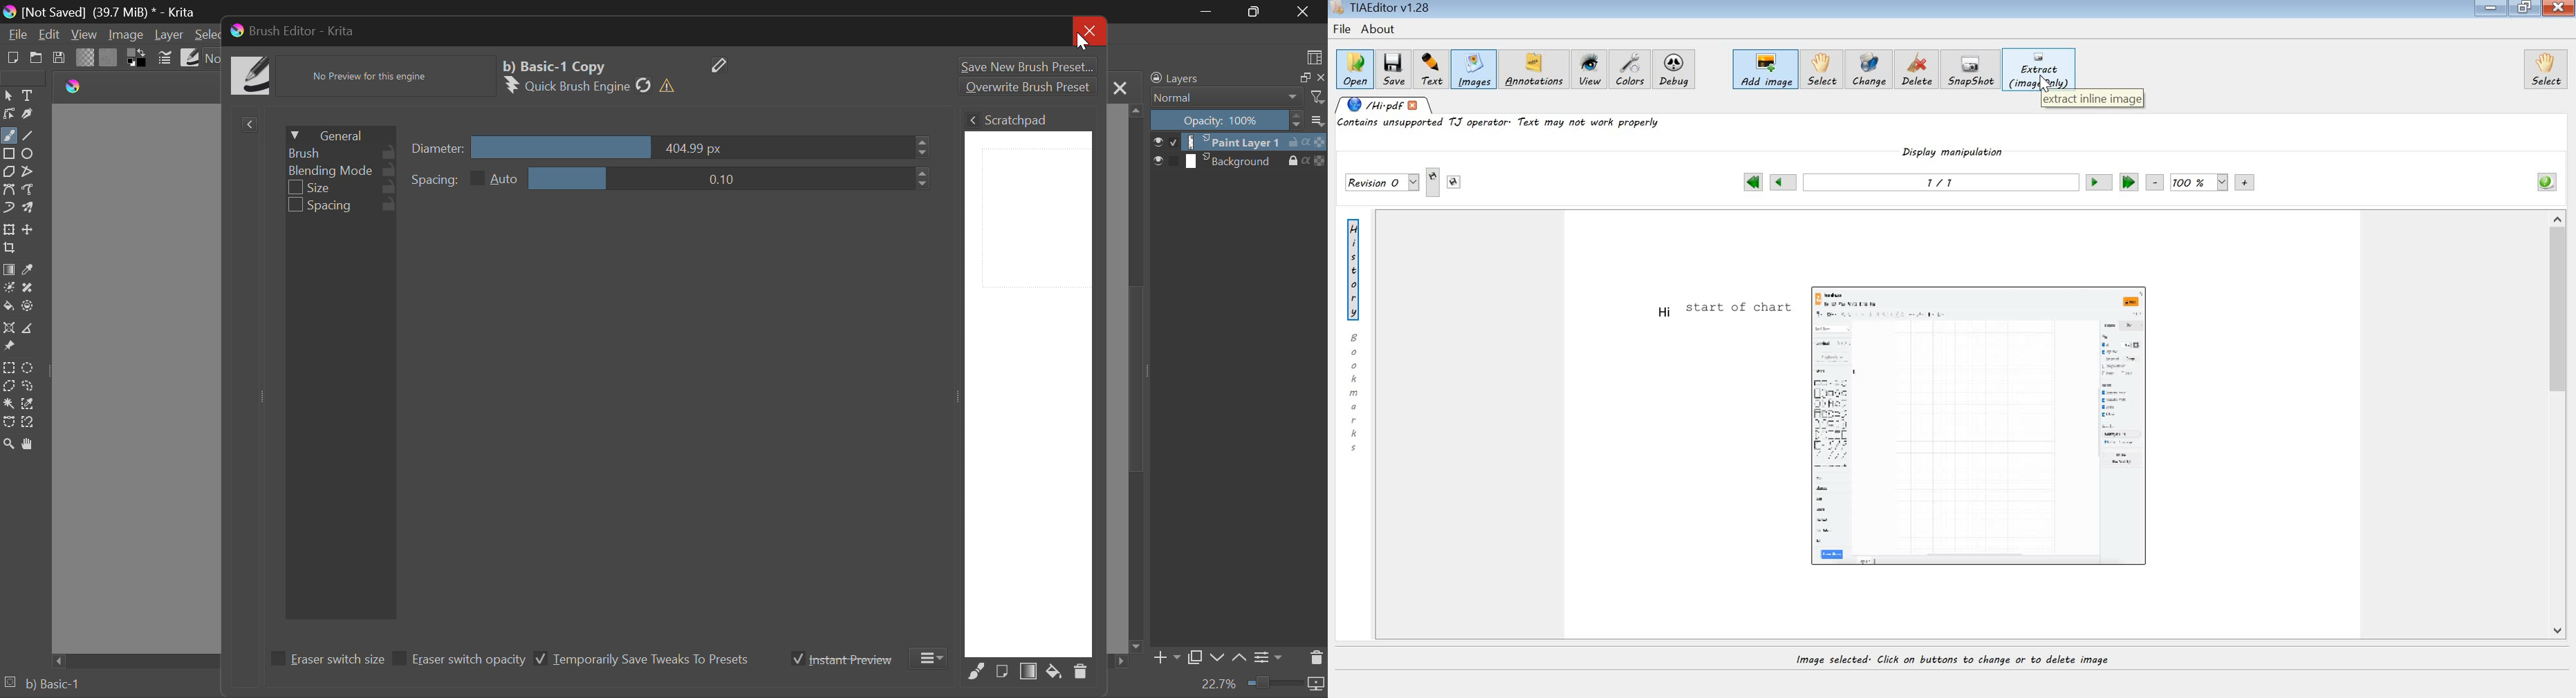 This screenshot has width=2576, height=700. What do you see at coordinates (461, 660) in the screenshot?
I see `Eraser switch opacity` at bounding box center [461, 660].